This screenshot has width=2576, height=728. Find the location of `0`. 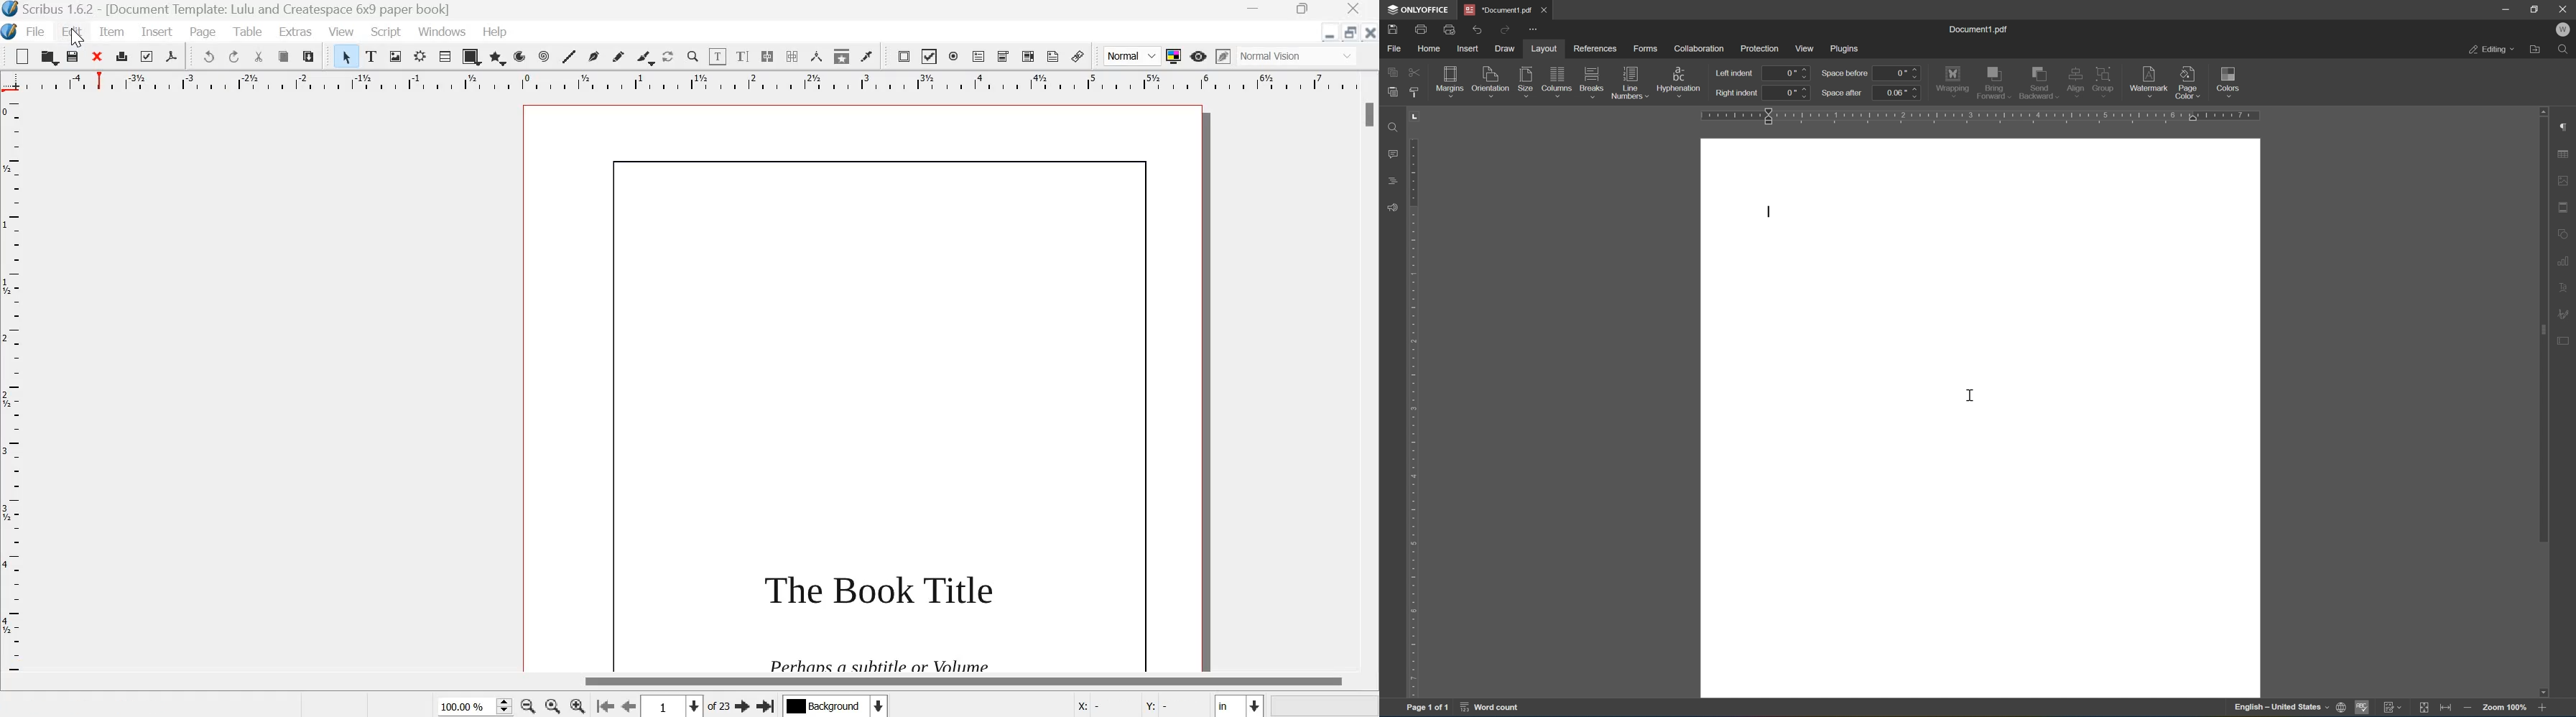

0 is located at coordinates (1789, 92).